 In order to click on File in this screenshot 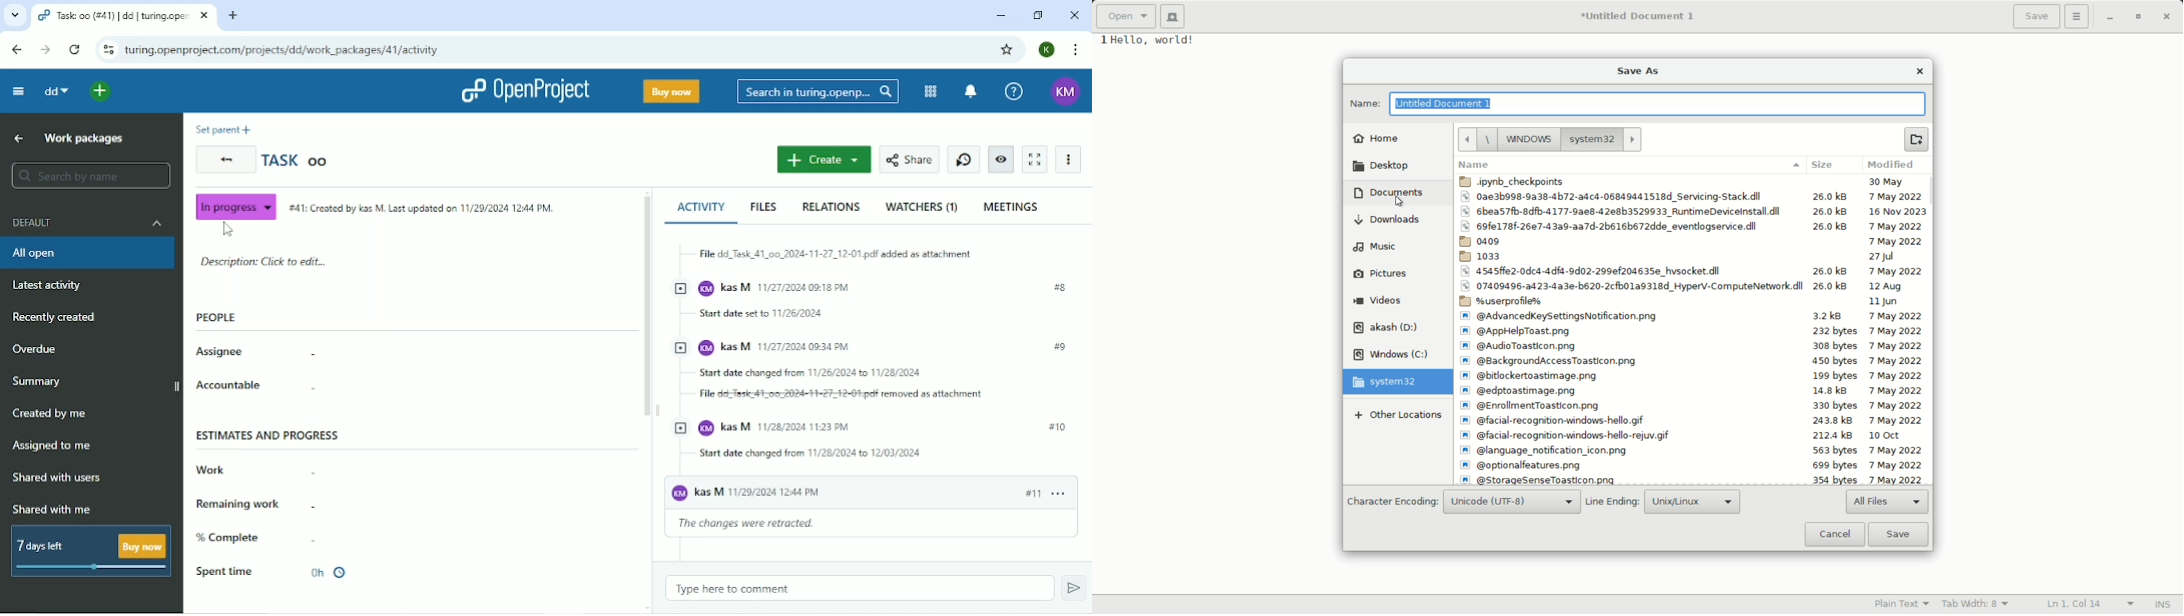, I will do `click(1690, 406)`.